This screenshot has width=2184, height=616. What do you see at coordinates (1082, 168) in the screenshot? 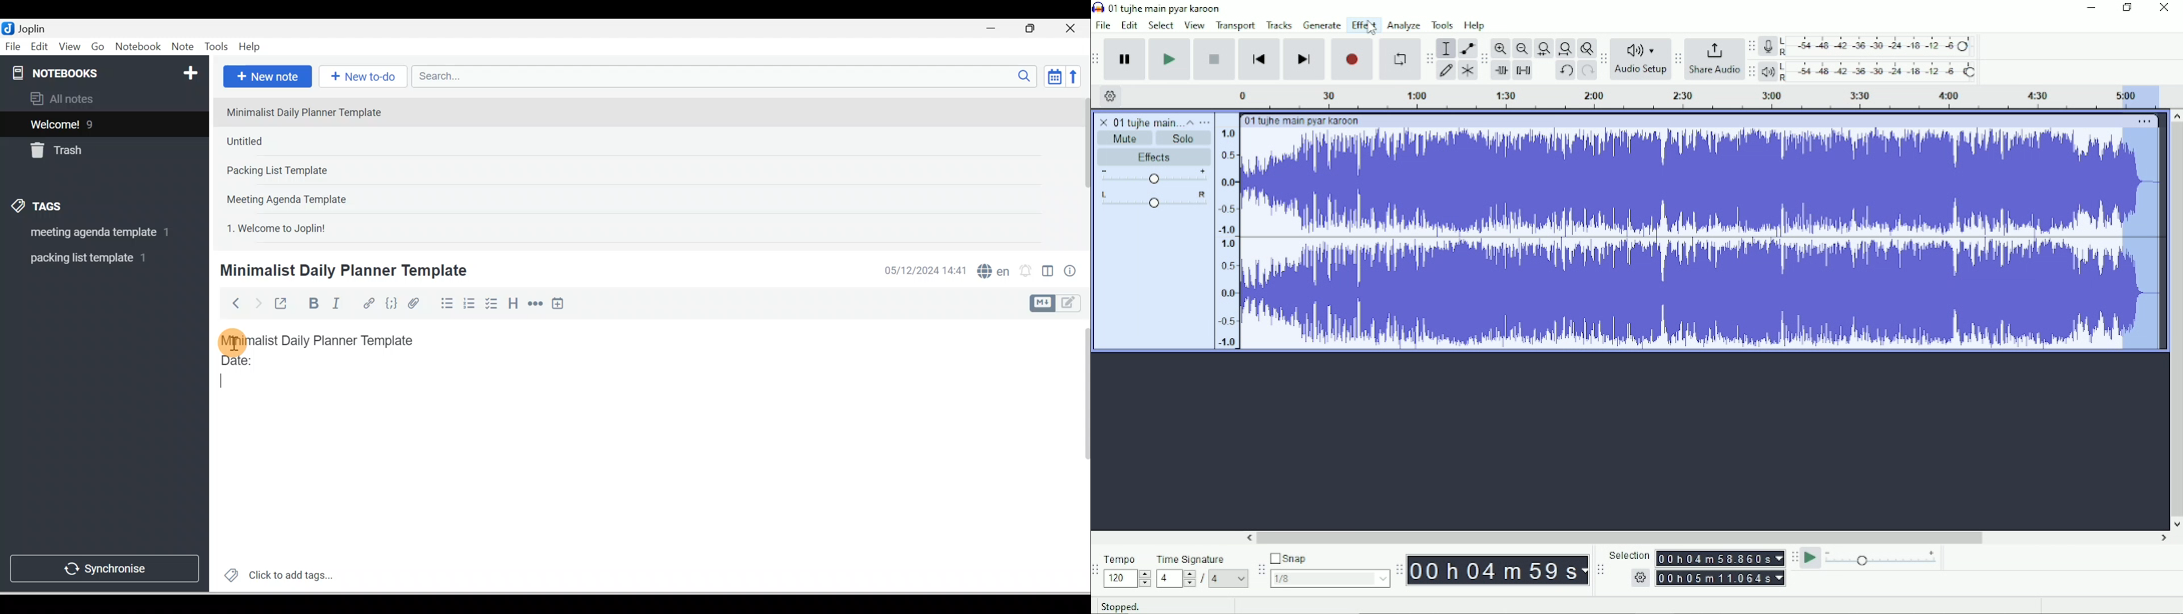
I see `Scroll bar` at bounding box center [1082, 168].